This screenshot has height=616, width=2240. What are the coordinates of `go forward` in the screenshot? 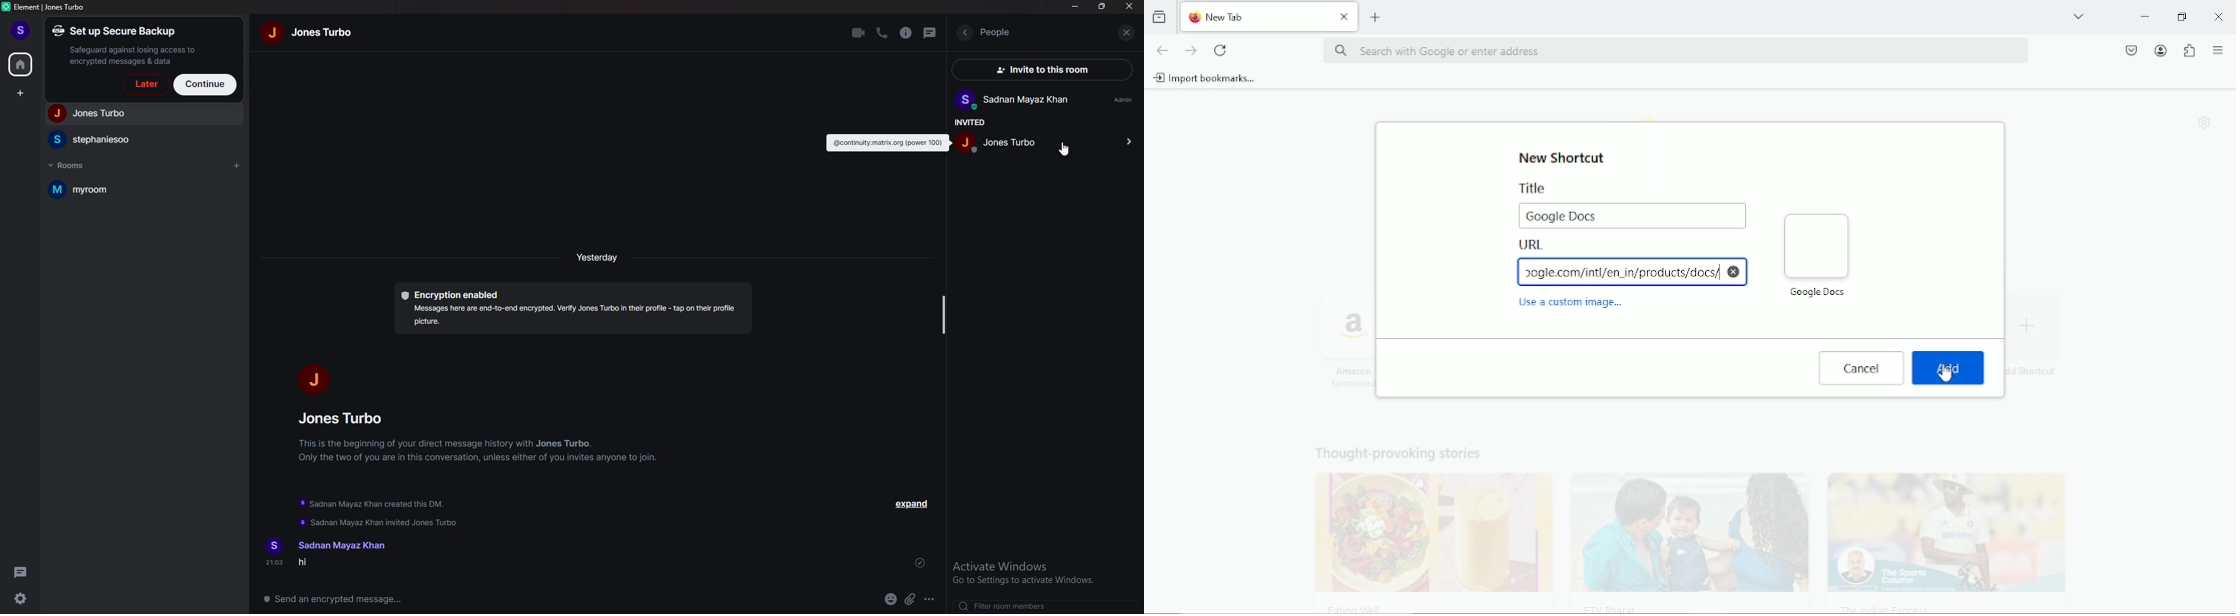 It's located at (1192, 51).